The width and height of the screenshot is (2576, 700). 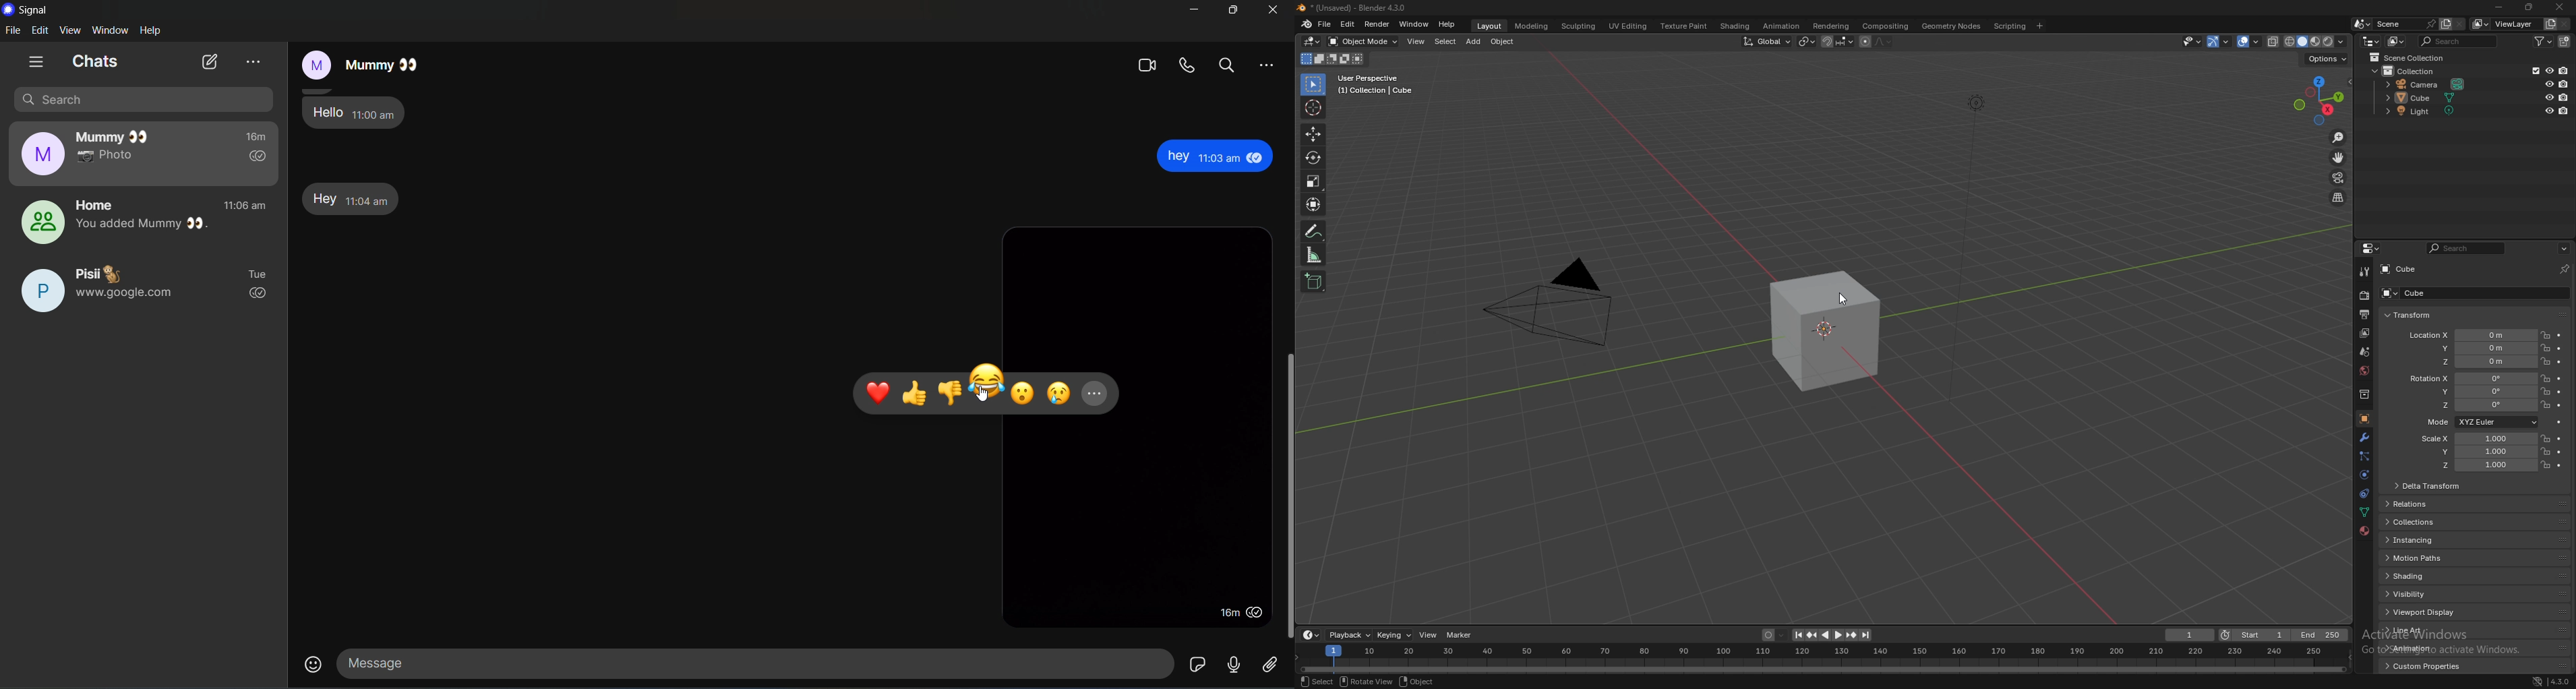 I want to click on view, so click(x=73, y=30).